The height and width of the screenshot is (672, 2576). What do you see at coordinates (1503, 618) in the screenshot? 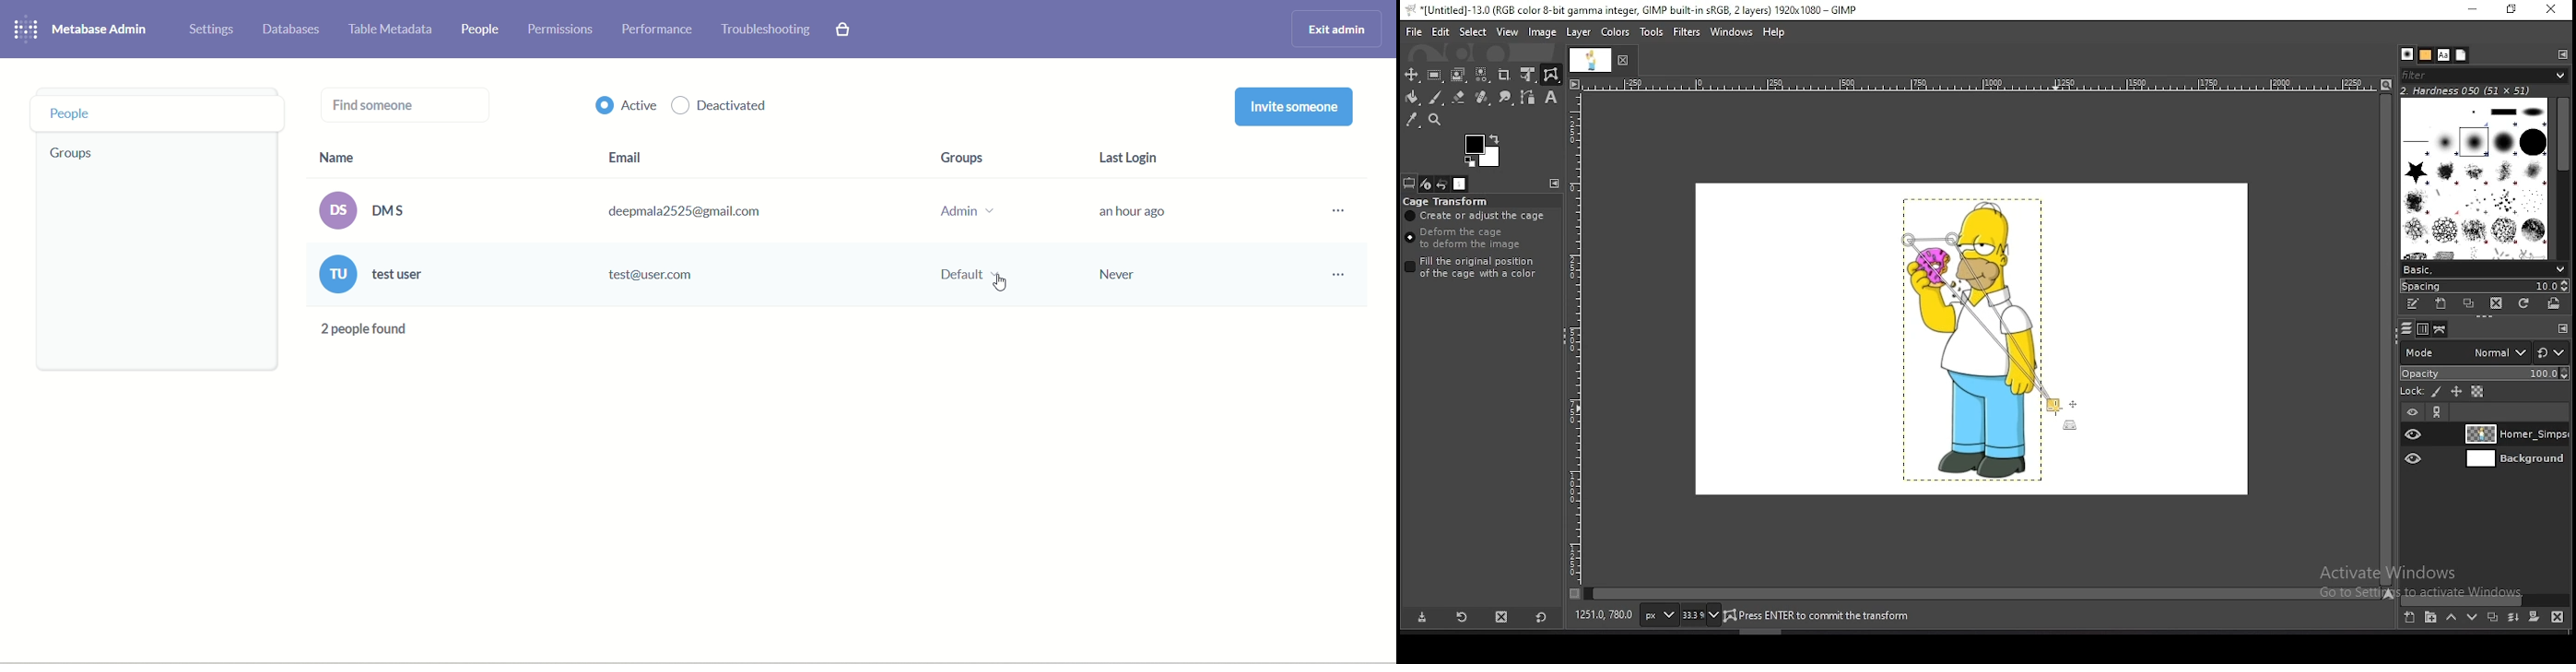
I see `delete tool preset` at bounding box center [1503, 618].